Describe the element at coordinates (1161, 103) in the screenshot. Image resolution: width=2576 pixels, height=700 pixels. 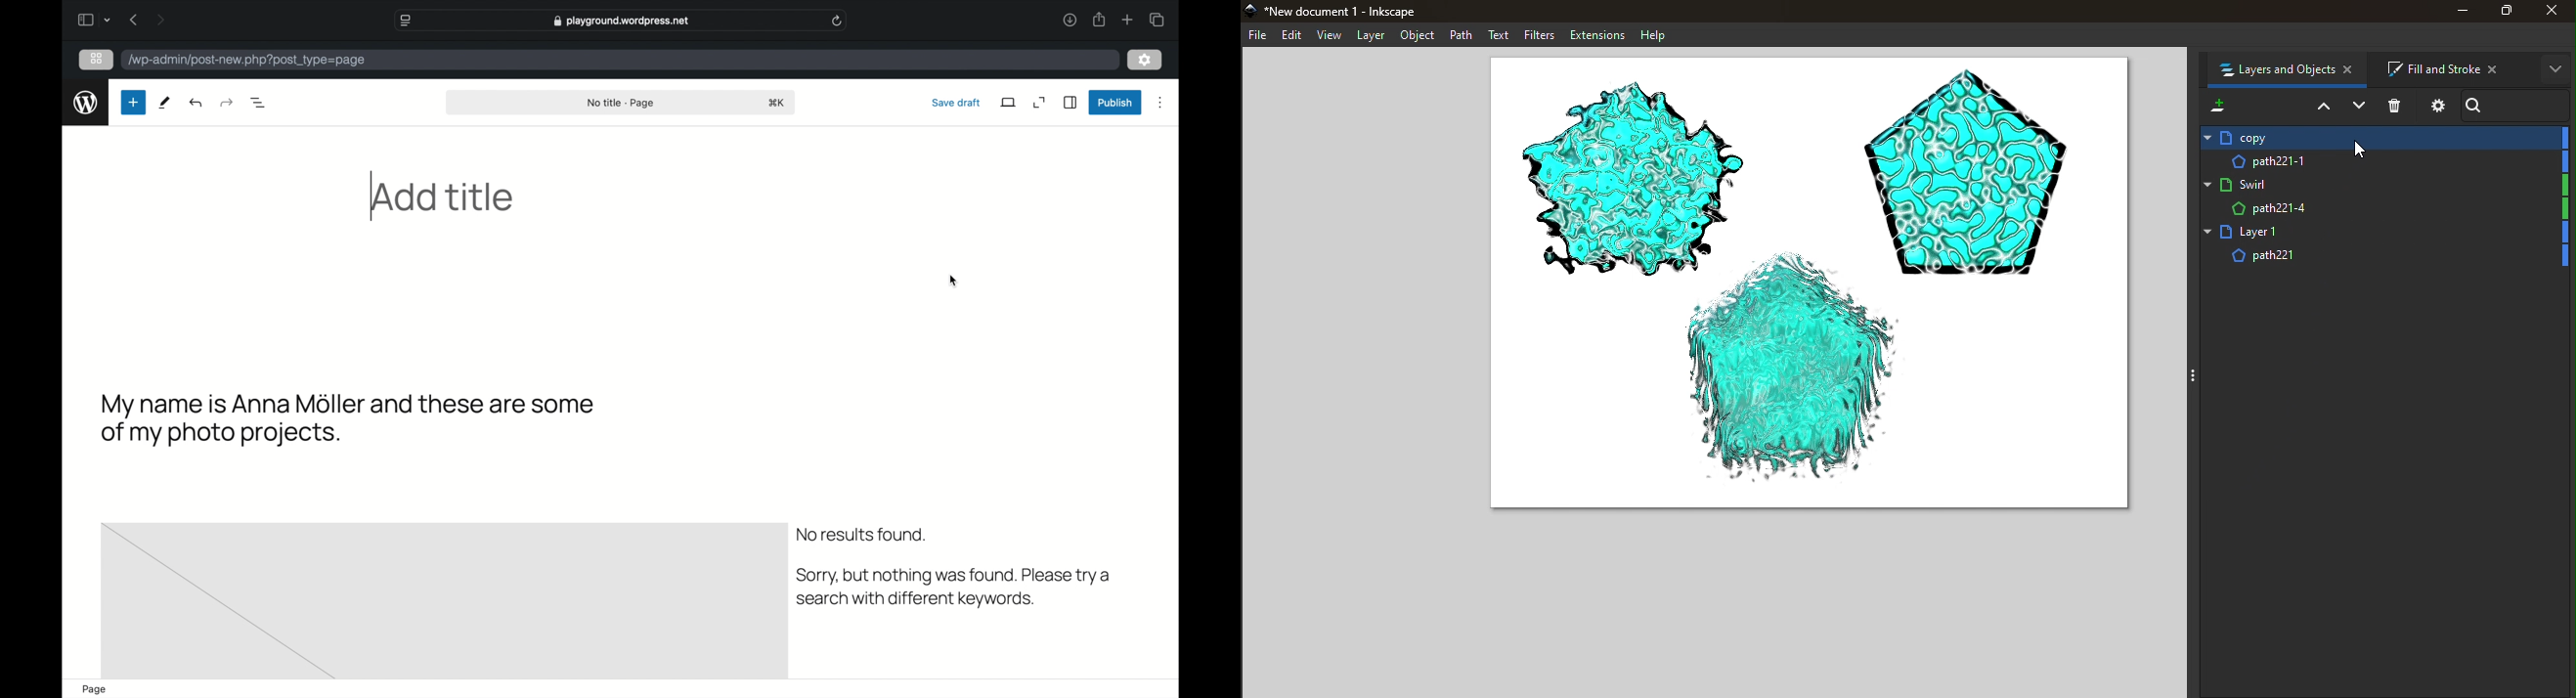
I see `more options` at that location.